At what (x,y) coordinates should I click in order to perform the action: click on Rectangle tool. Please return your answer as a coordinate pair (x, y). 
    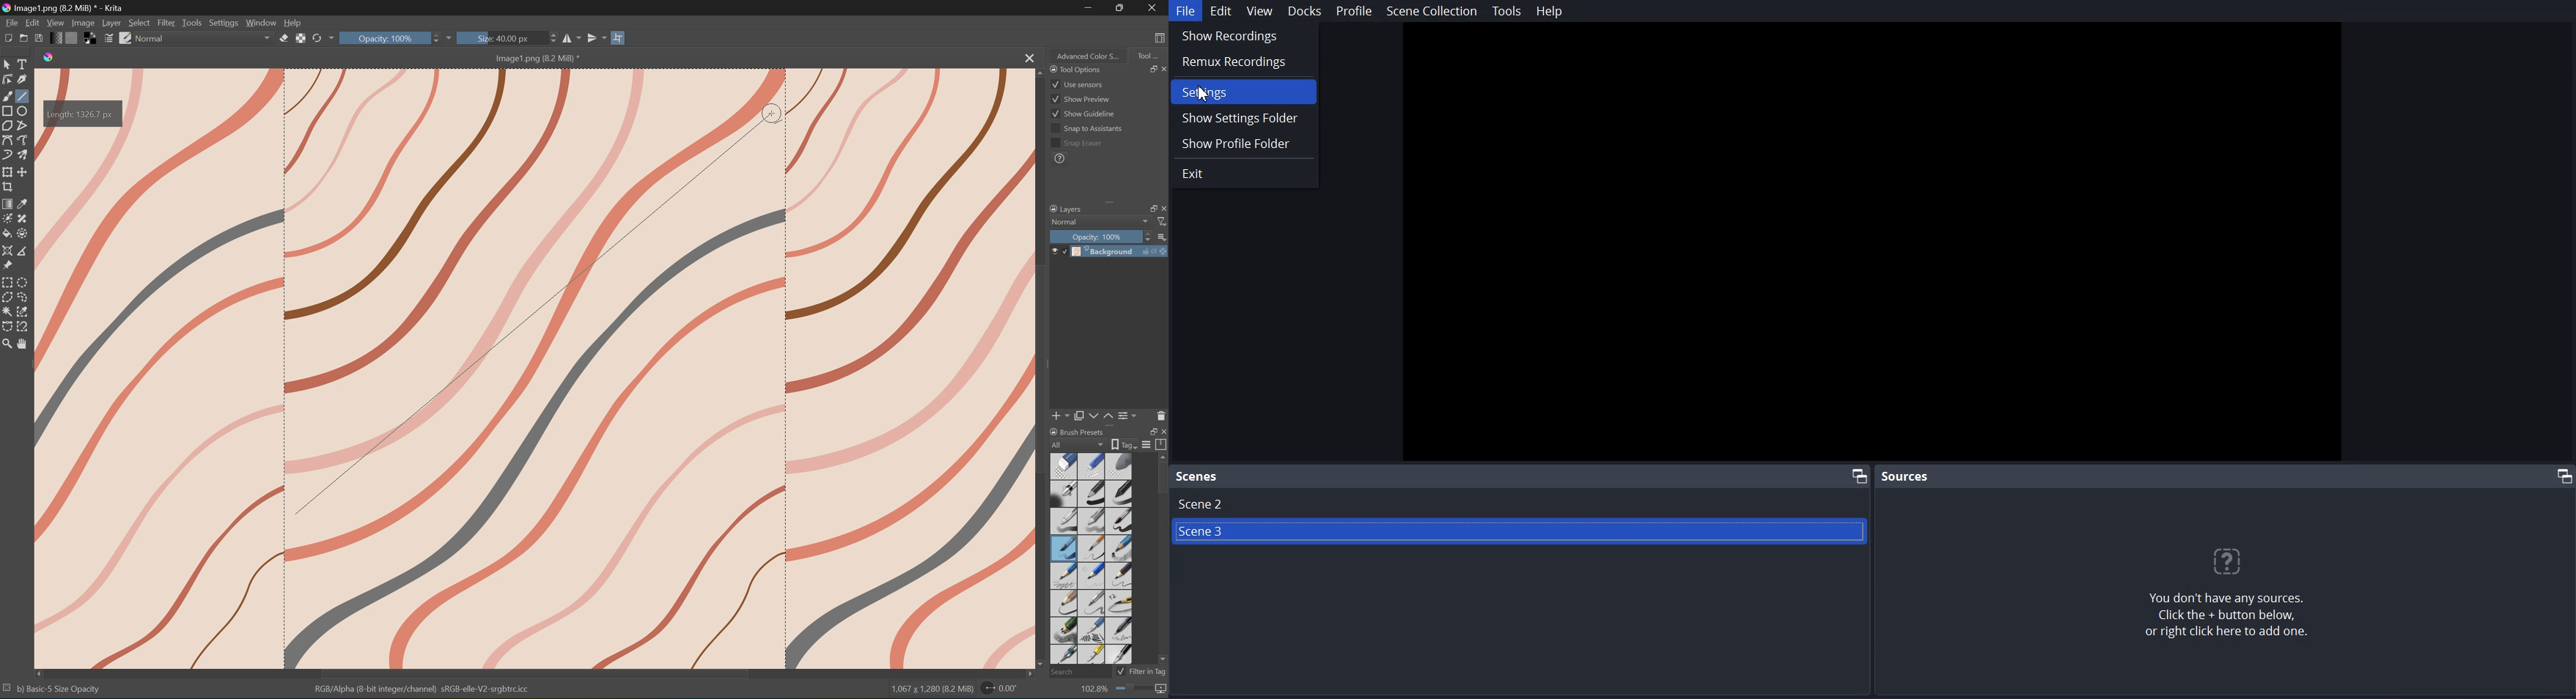
    Looking at the image, I should click on (7, 111).